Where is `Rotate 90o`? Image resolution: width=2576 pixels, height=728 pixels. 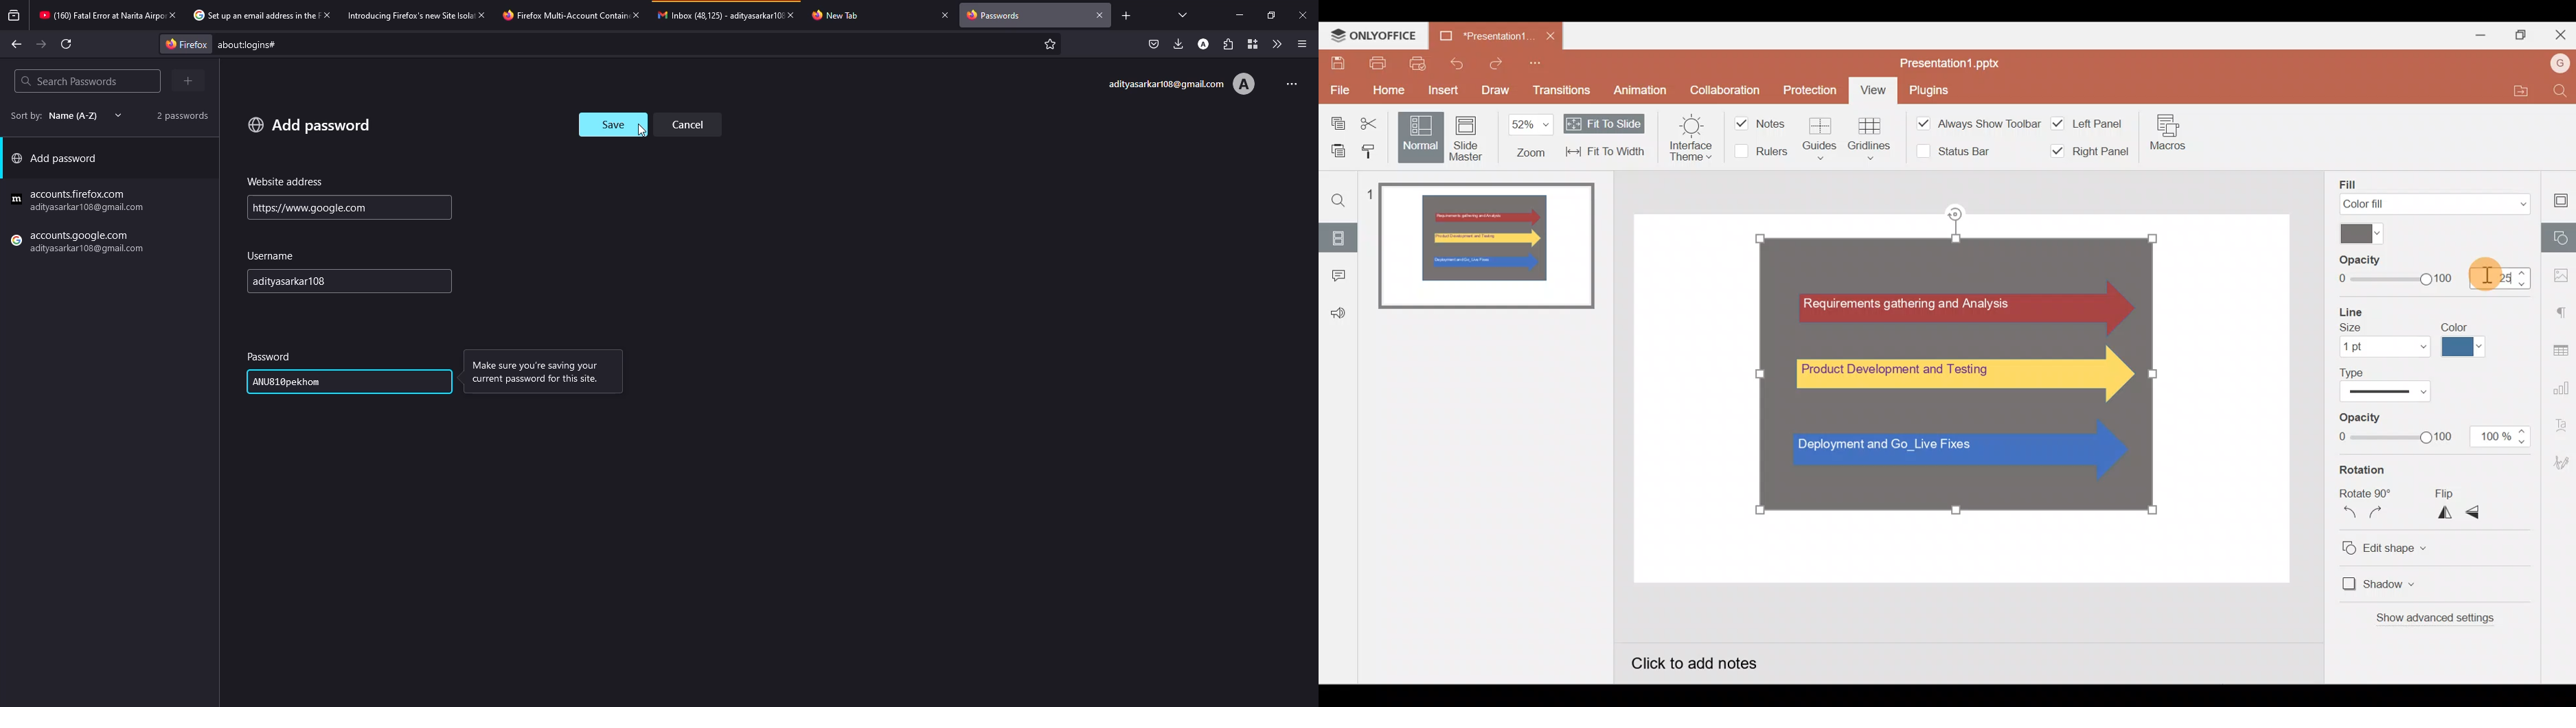 Rotate 90o is located at coordinates (2365, 492).